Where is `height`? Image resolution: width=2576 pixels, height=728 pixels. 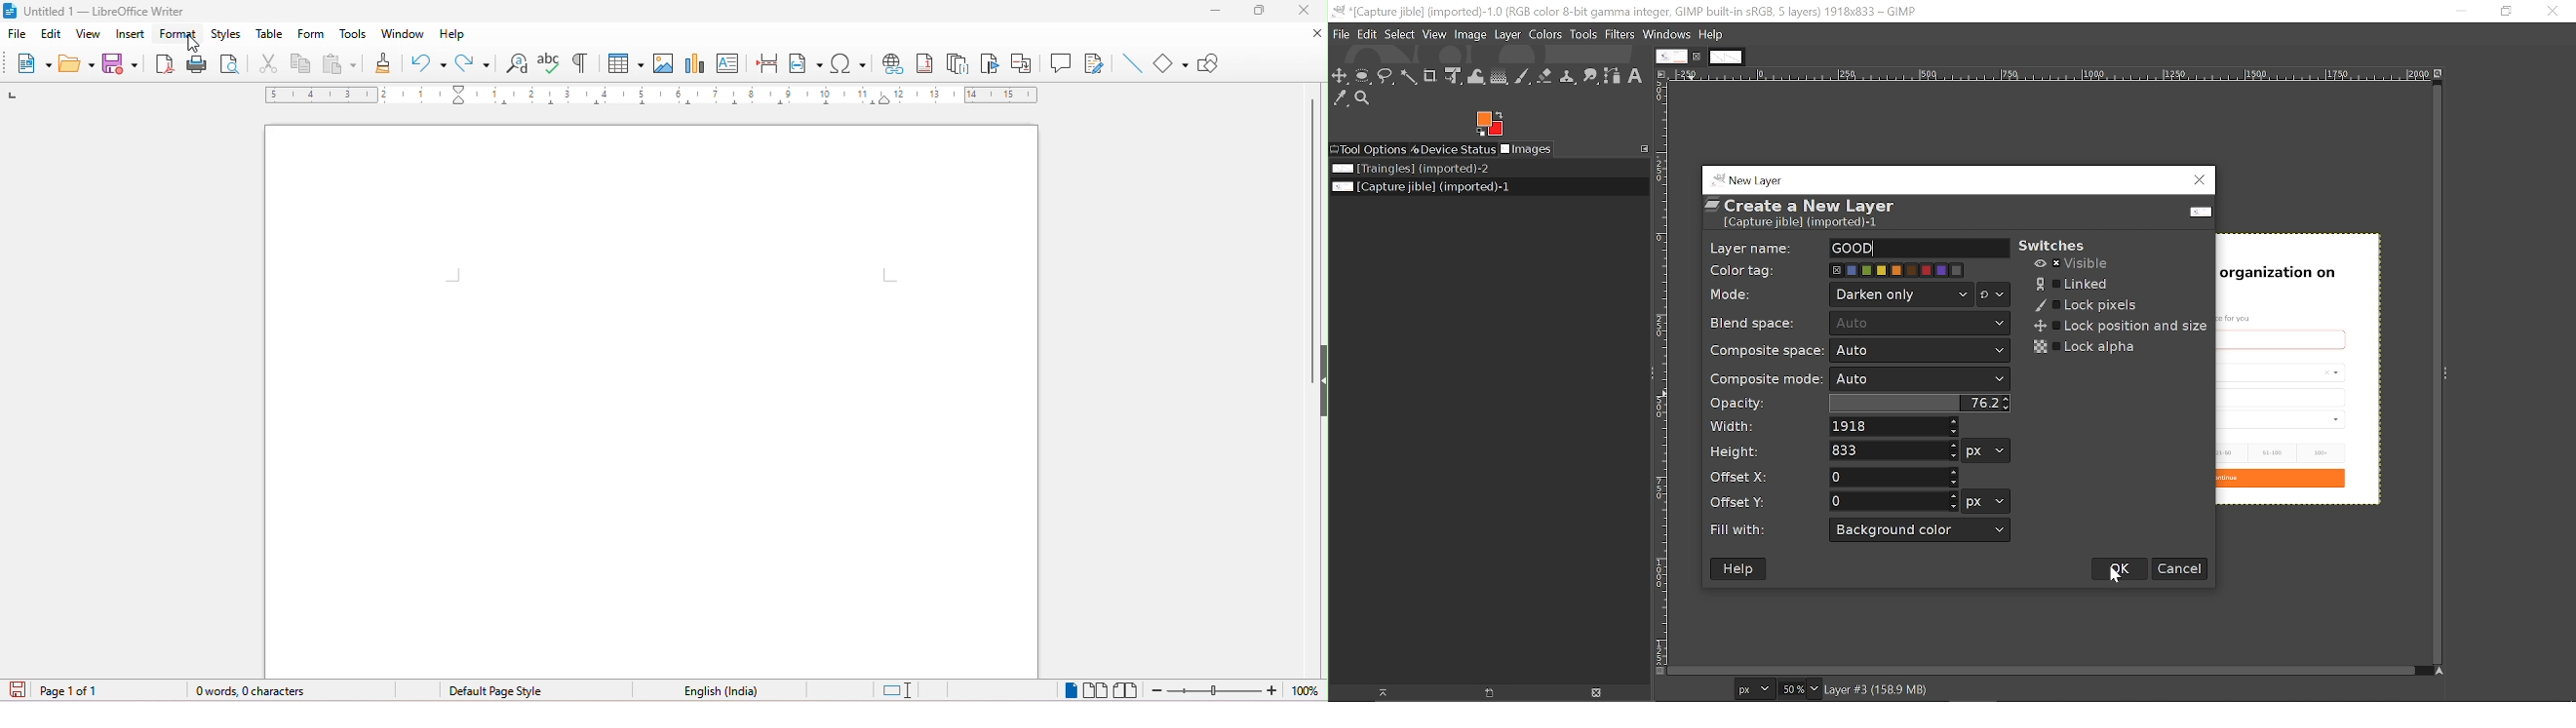
height is located at coordinates (1319, 374).